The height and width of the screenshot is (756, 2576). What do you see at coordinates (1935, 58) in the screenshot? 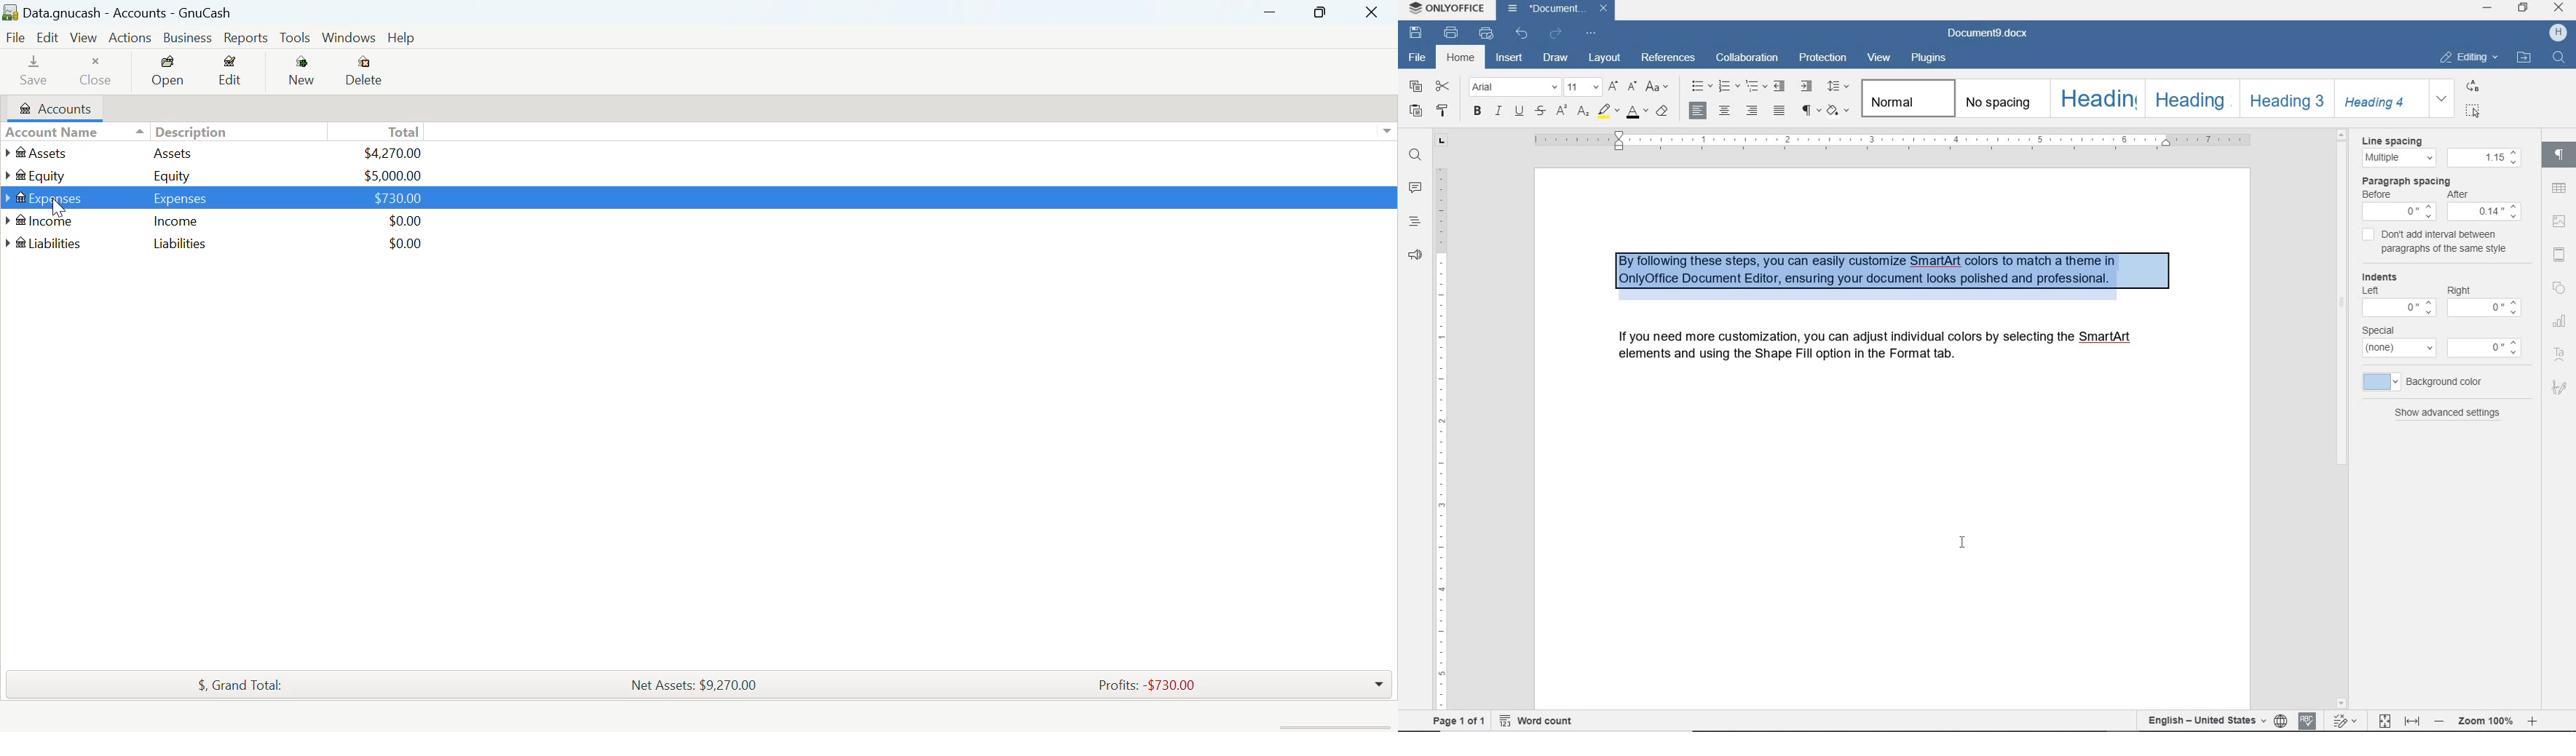
I see `plugins` at bounding box center [1935, 58].